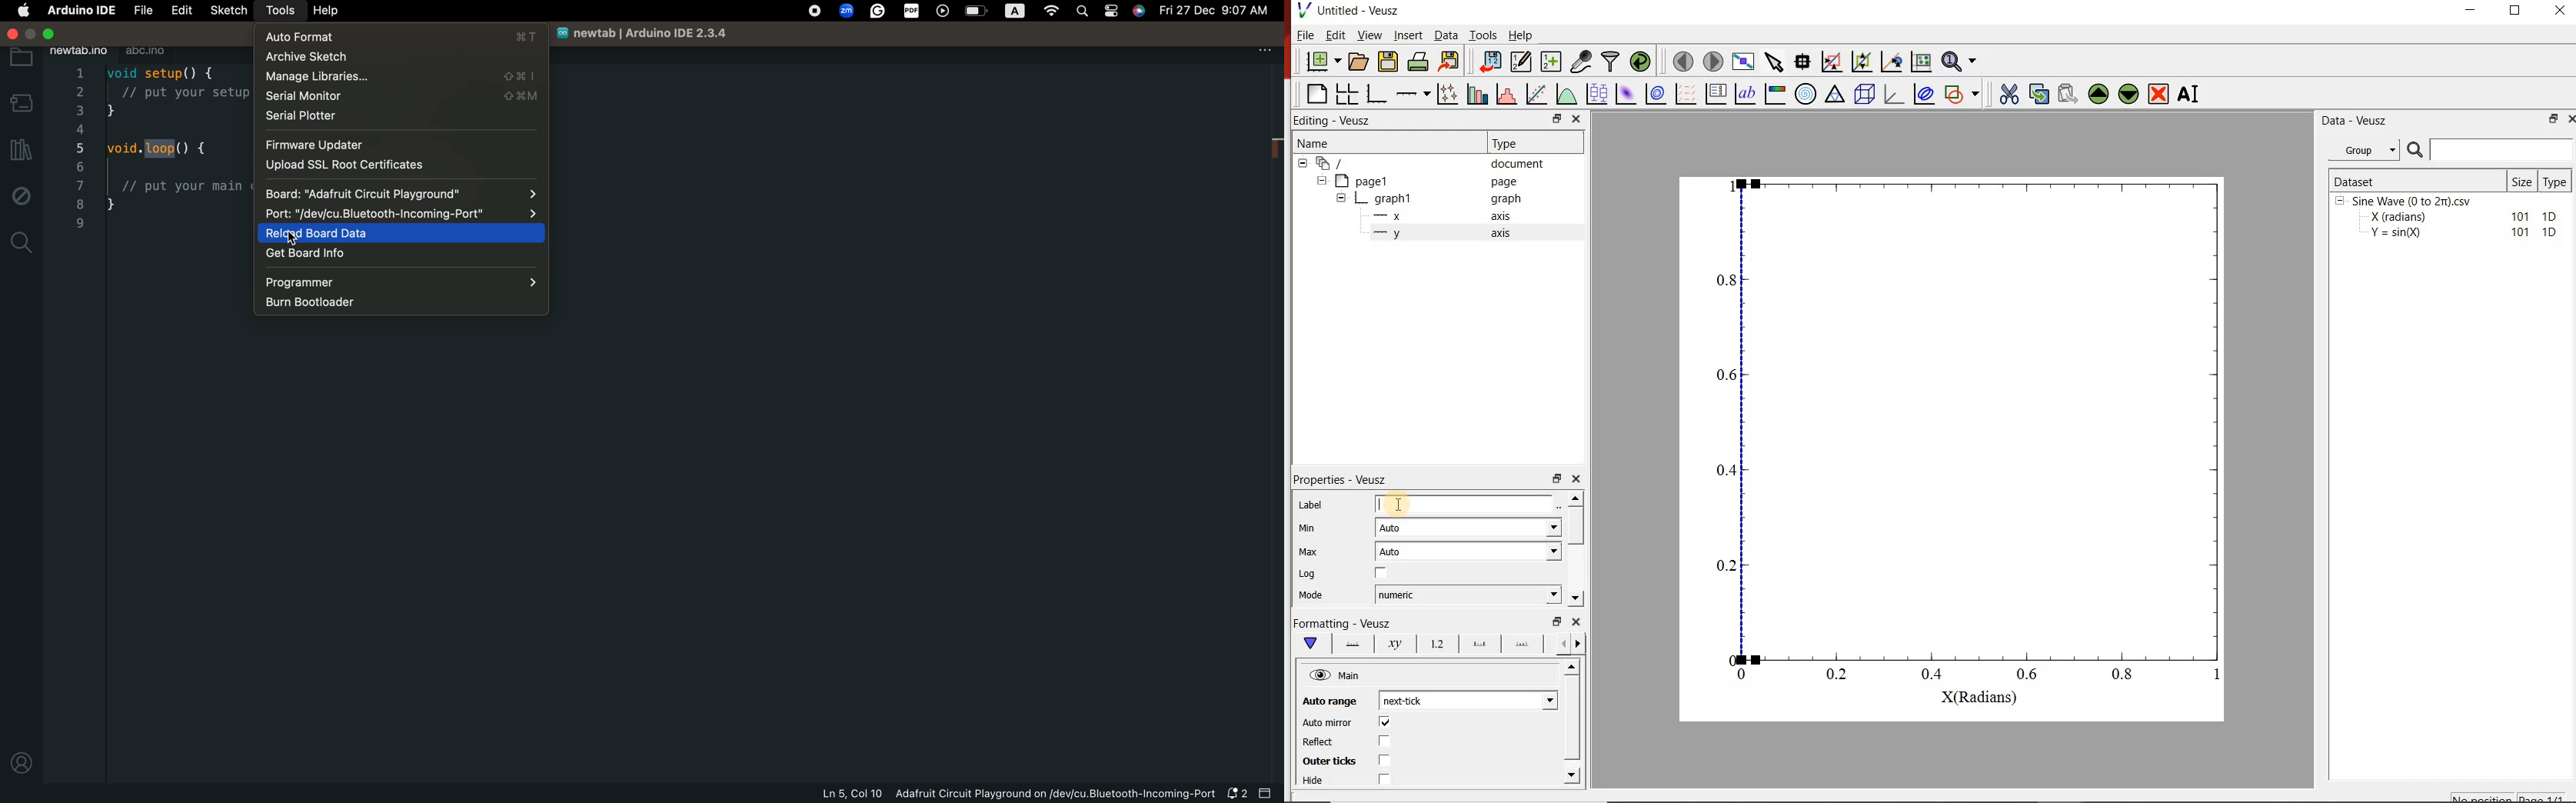  What do you see at coordinates (79, 128) in the screenshot?
I see `4` at bounding box center [79, 128].